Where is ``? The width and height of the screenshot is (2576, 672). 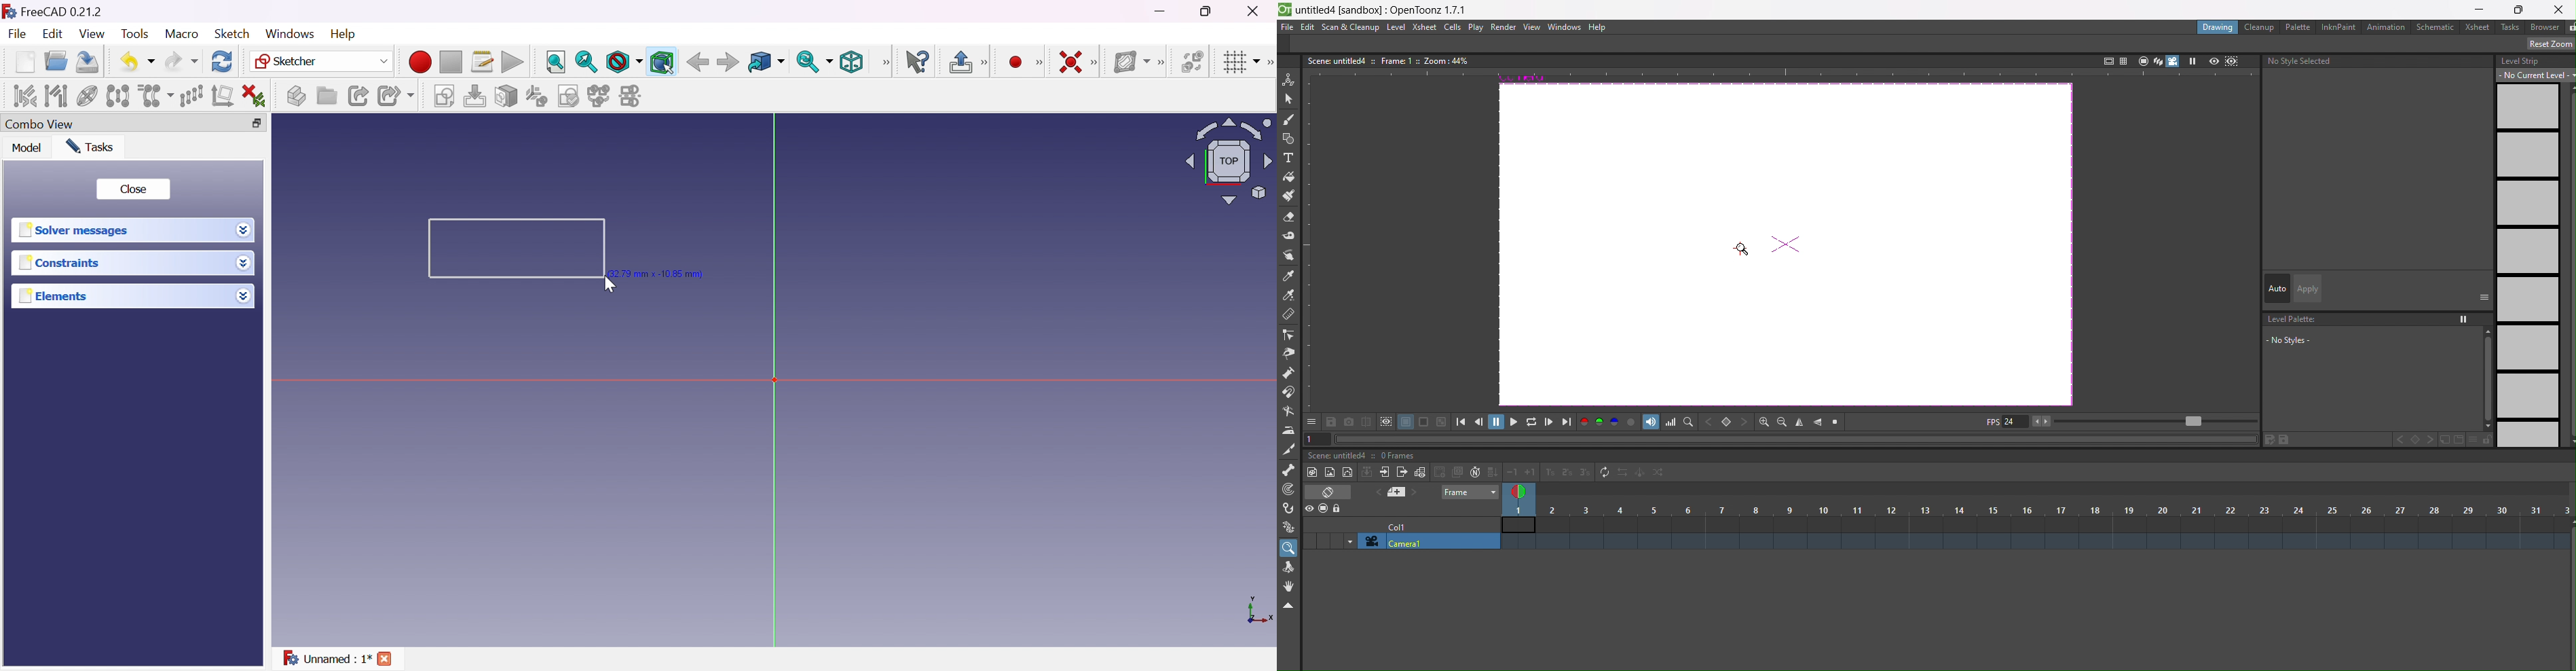
 is located at coordinates (1670, 422).